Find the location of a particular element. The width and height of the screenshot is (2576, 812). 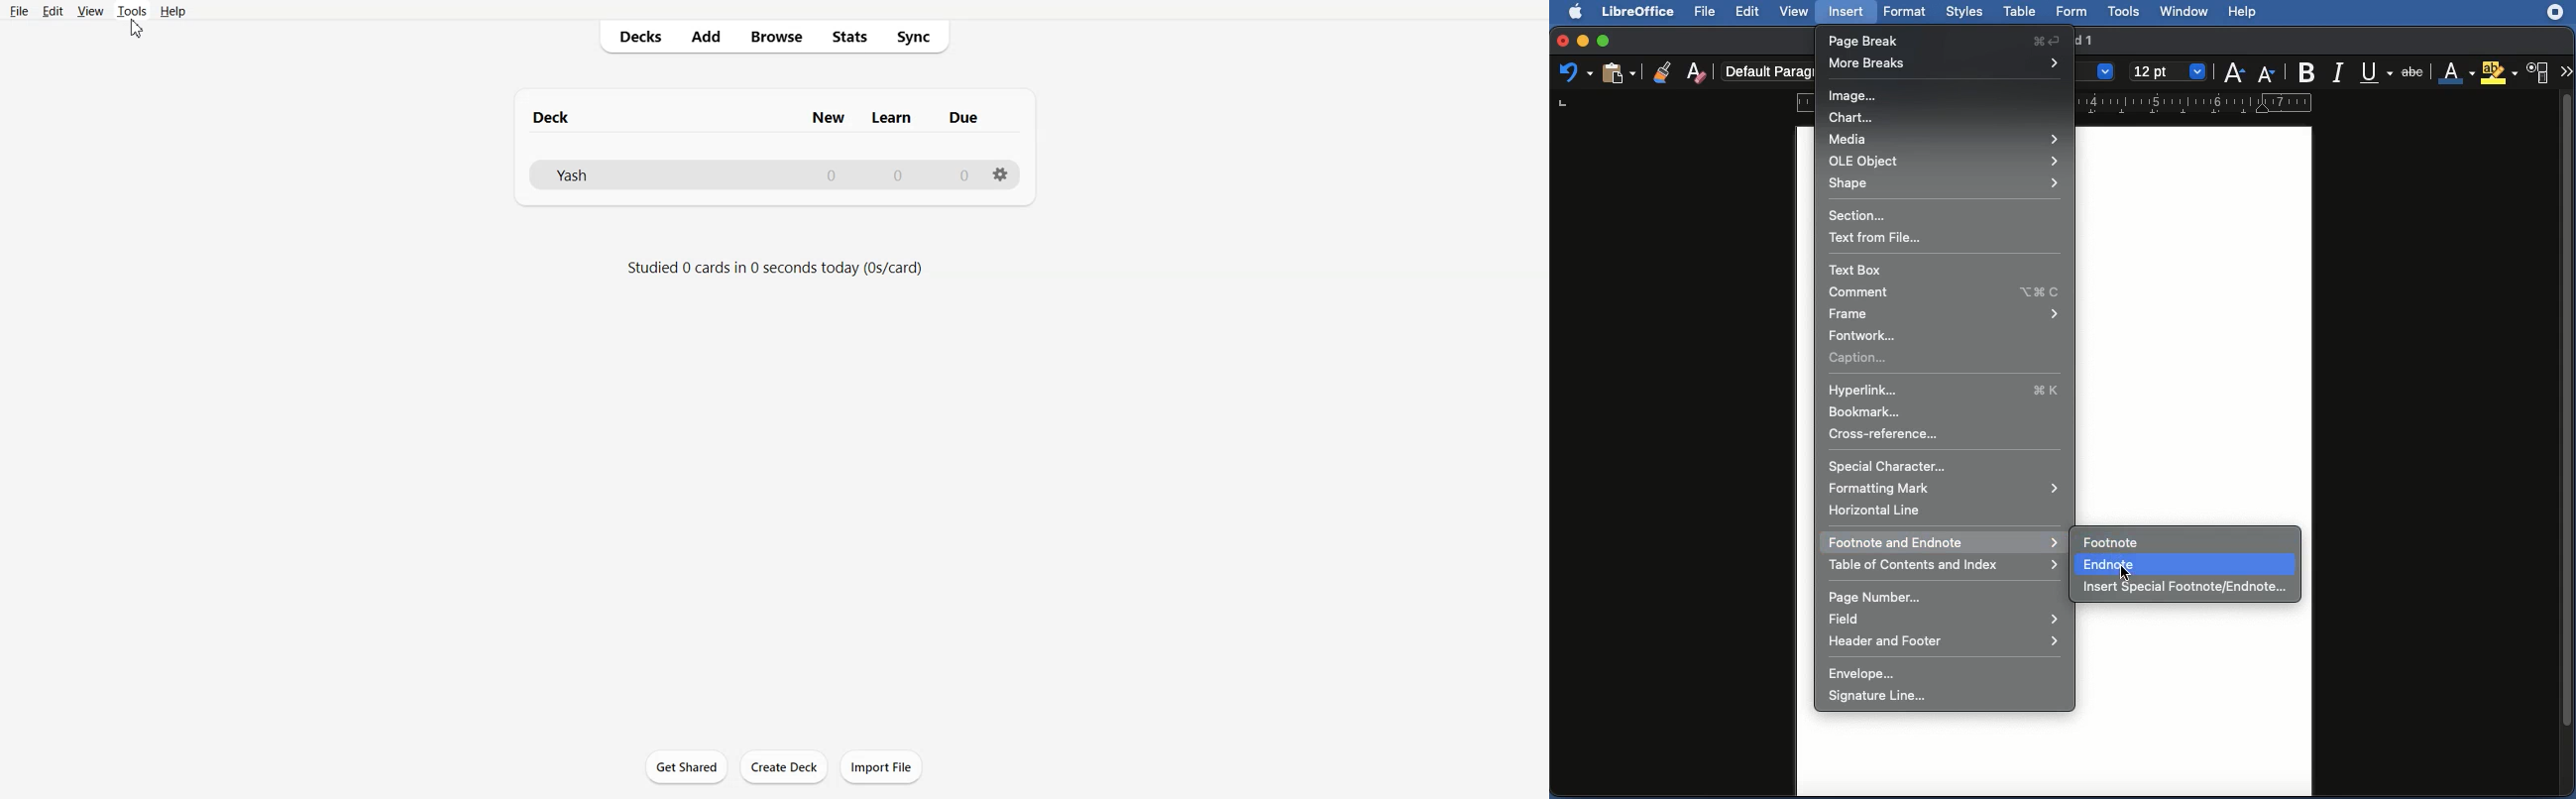

Import File is located at coordinates (881, 767).